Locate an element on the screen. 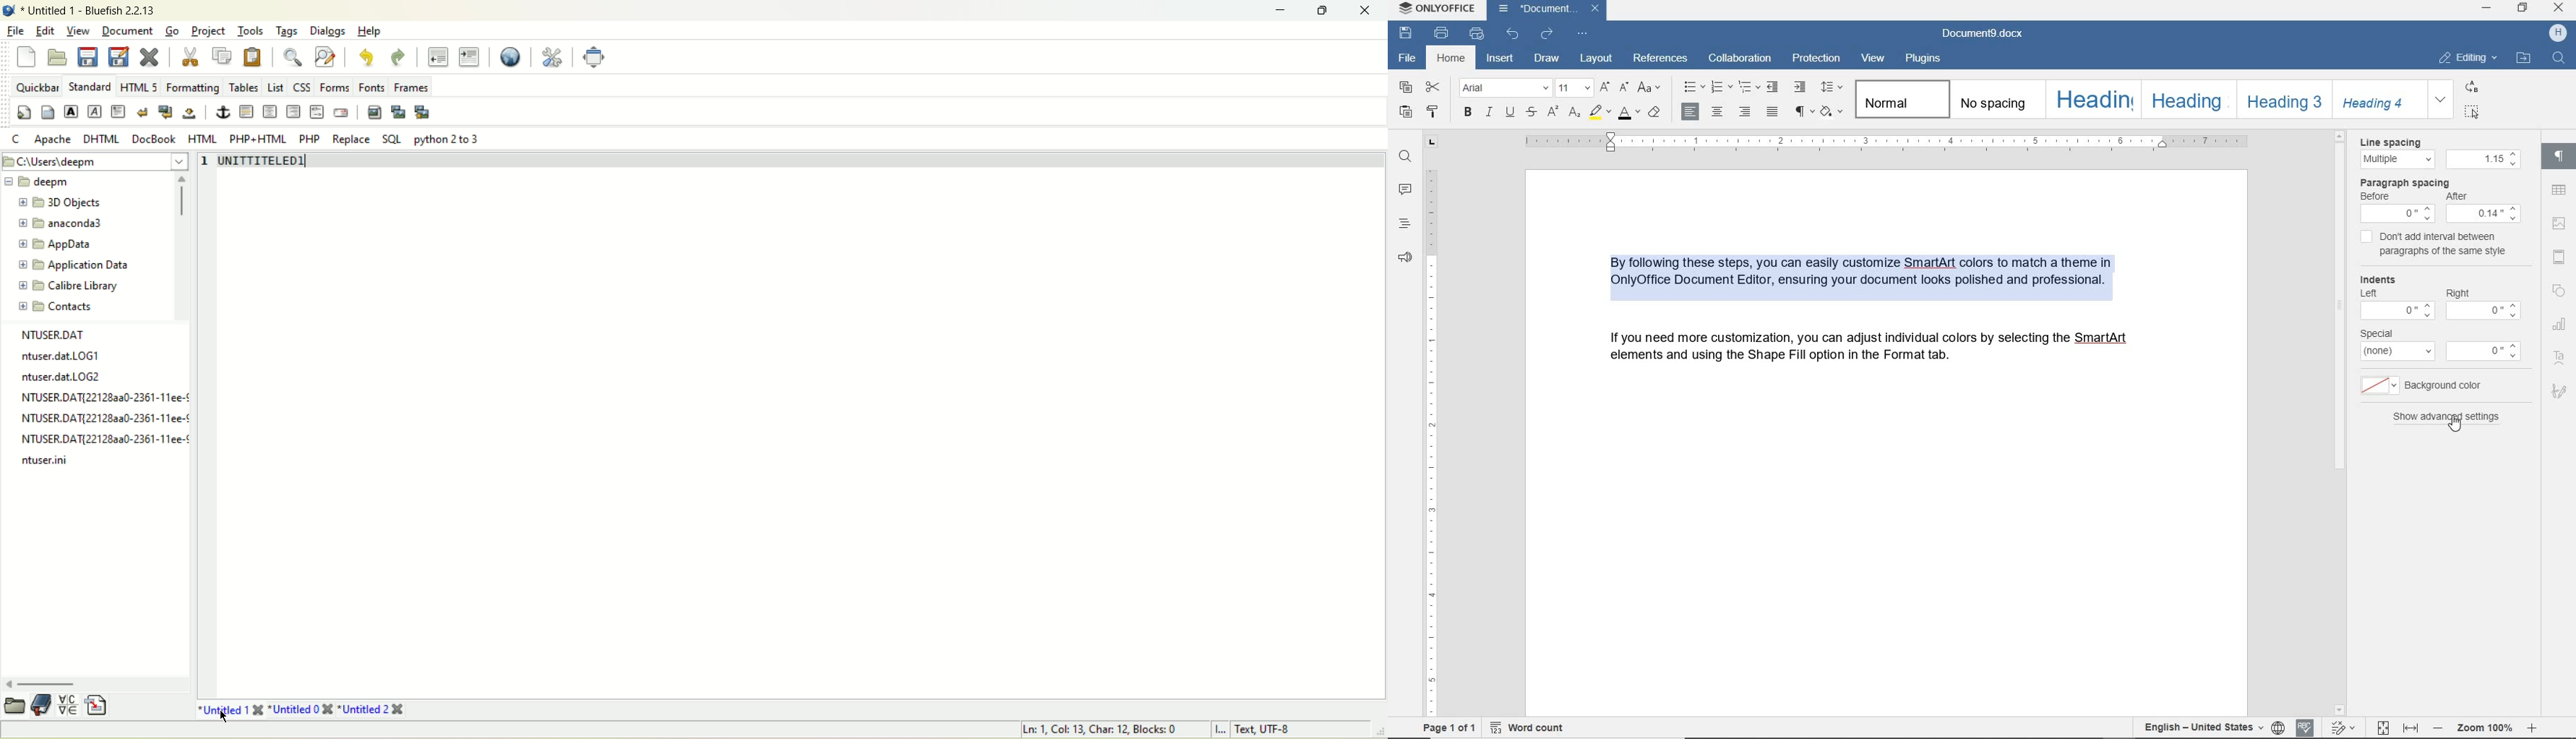 The image size is (2576, 756). copy is located at coordinates (1408, 91).